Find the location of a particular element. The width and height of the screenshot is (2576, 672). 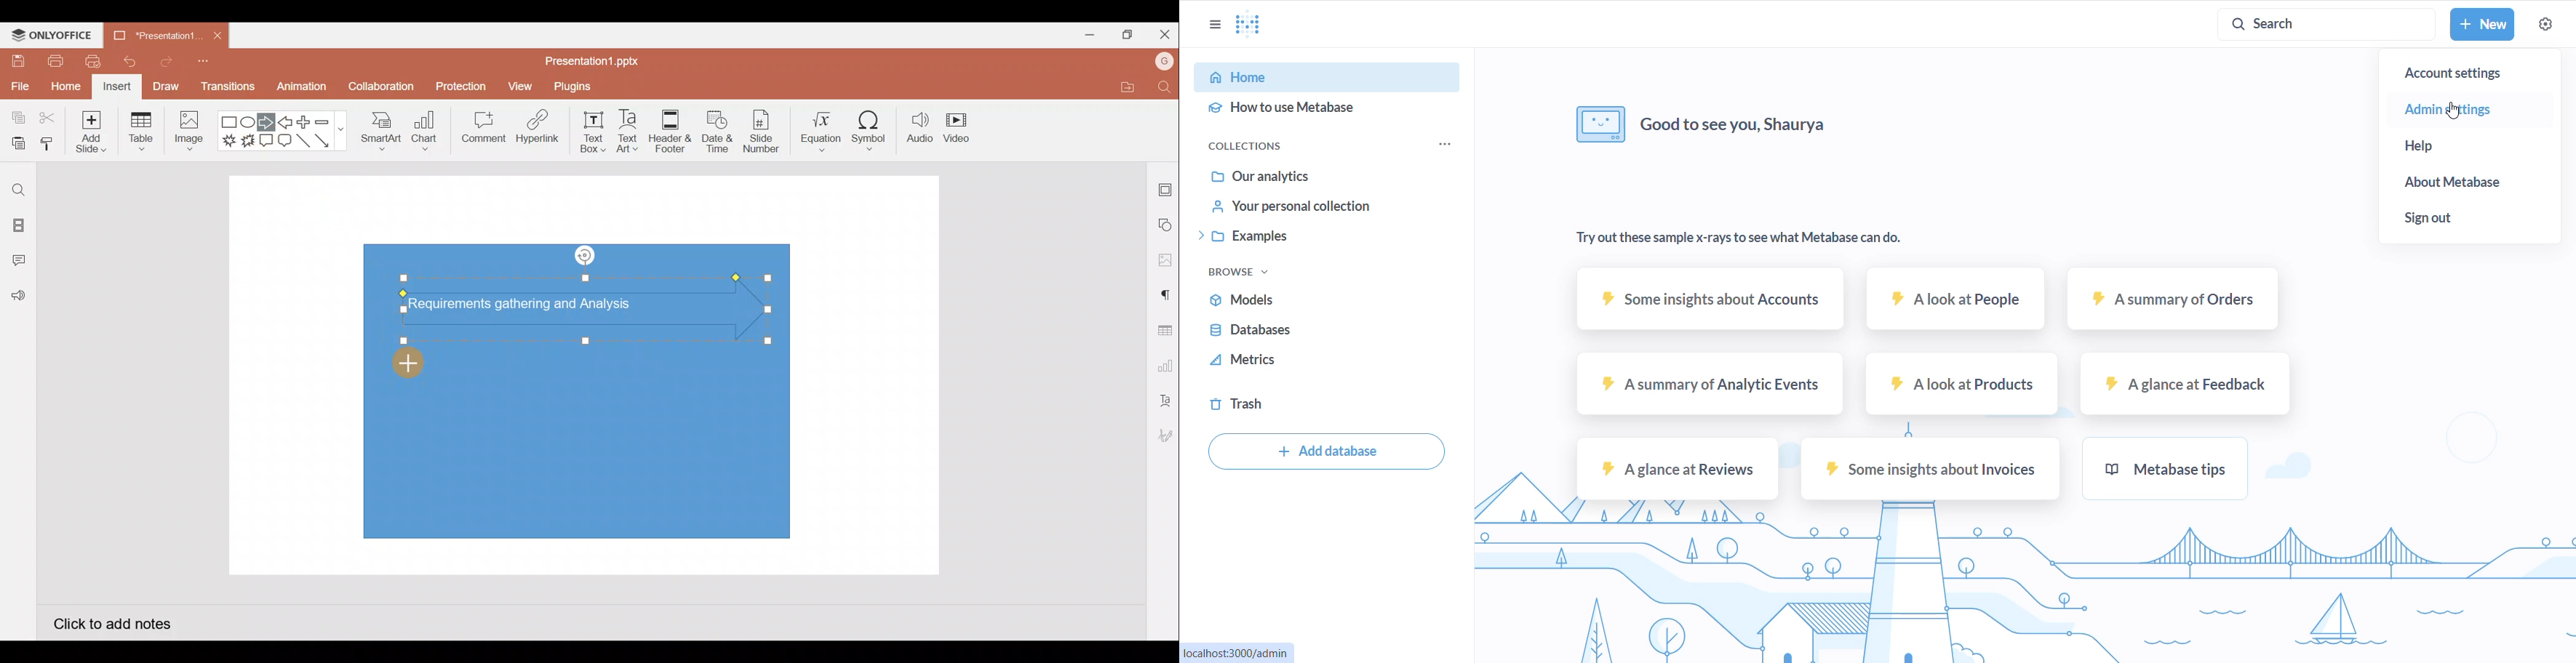

ONLYOFFICE is located at coordinates (52, 35).